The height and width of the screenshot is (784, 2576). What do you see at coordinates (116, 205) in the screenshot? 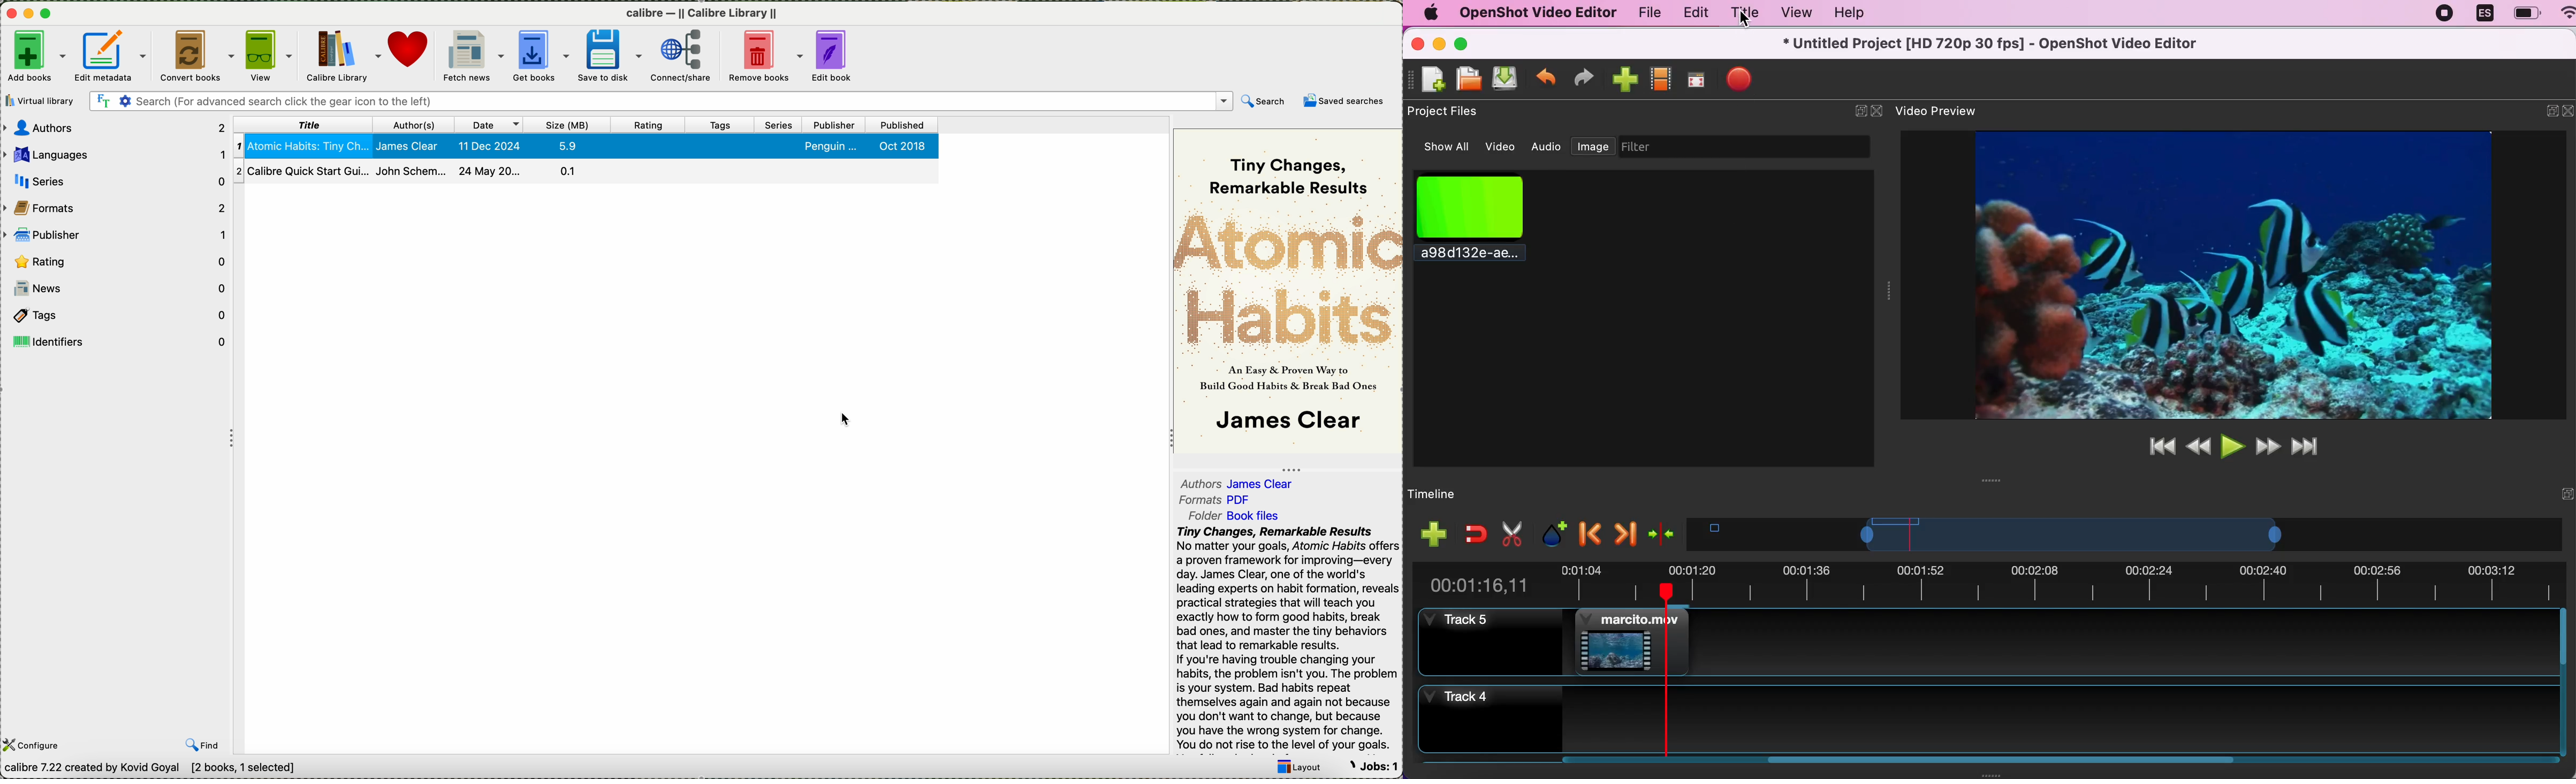
I see `formats` at bounding box center [116, 205].